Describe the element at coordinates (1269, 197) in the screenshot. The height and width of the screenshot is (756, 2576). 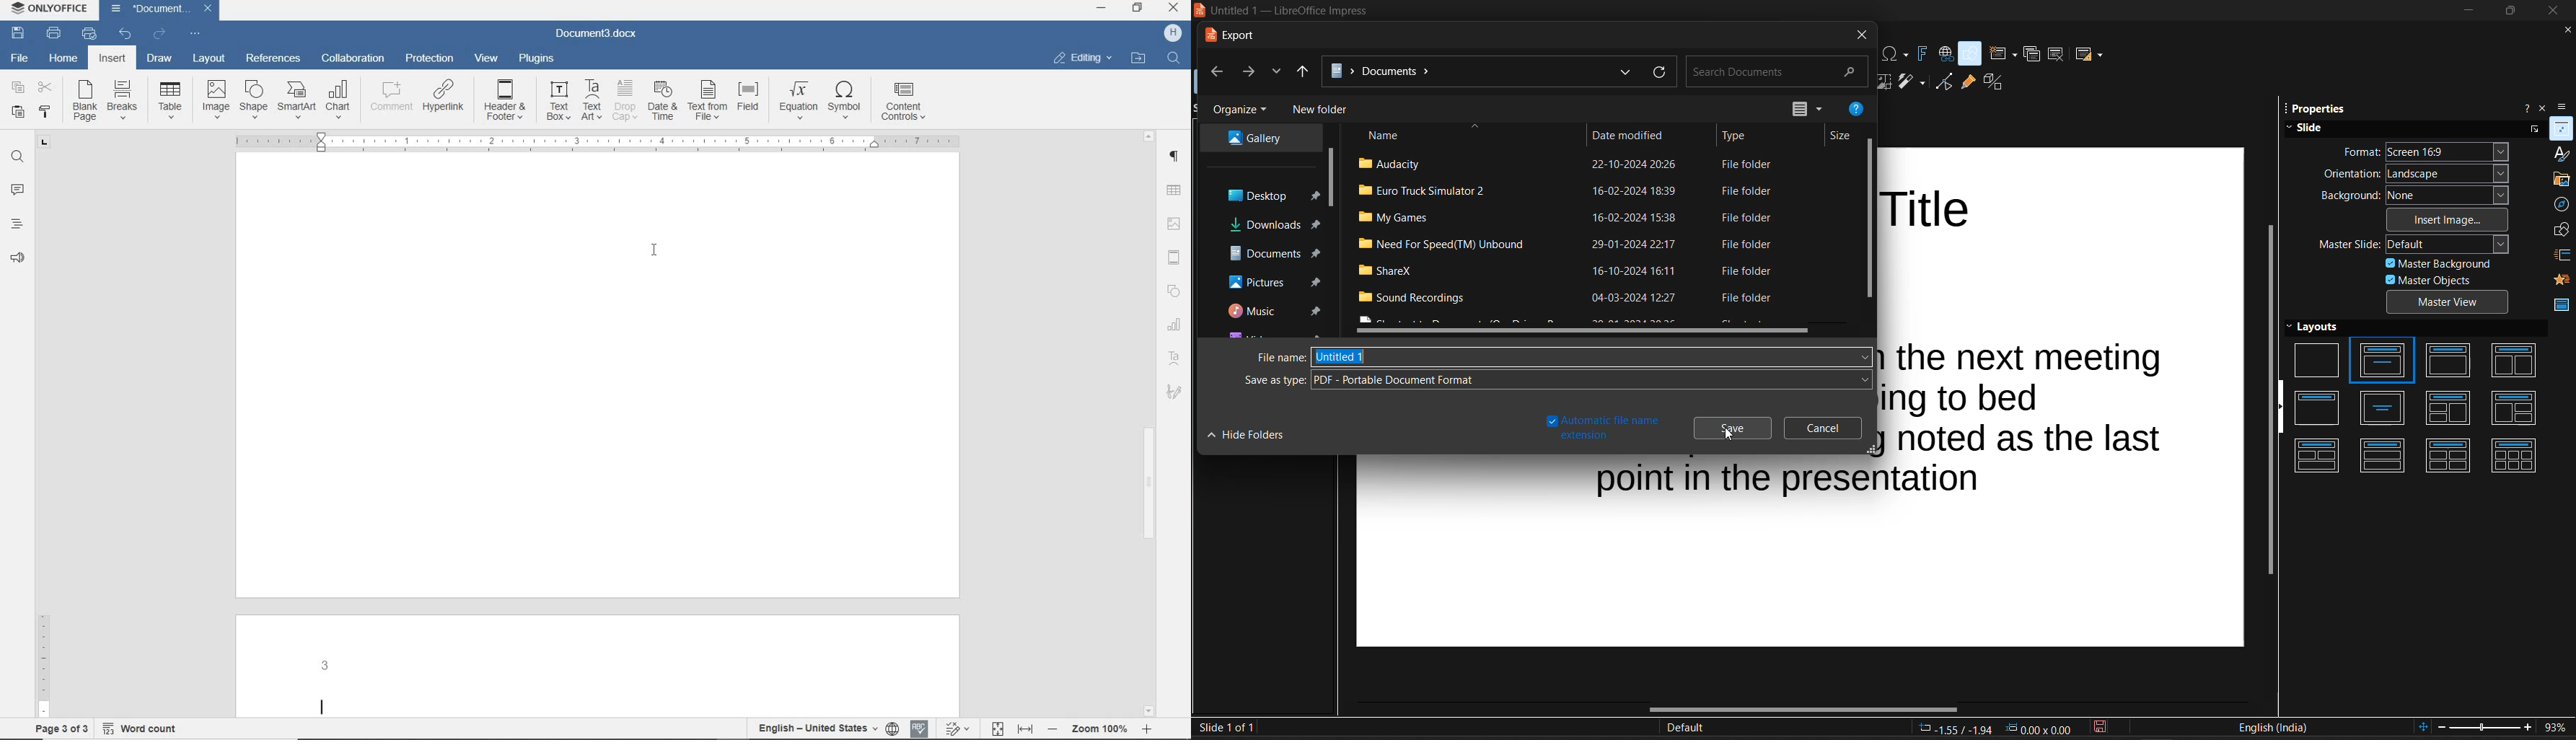
I see `Desktop` at that location.